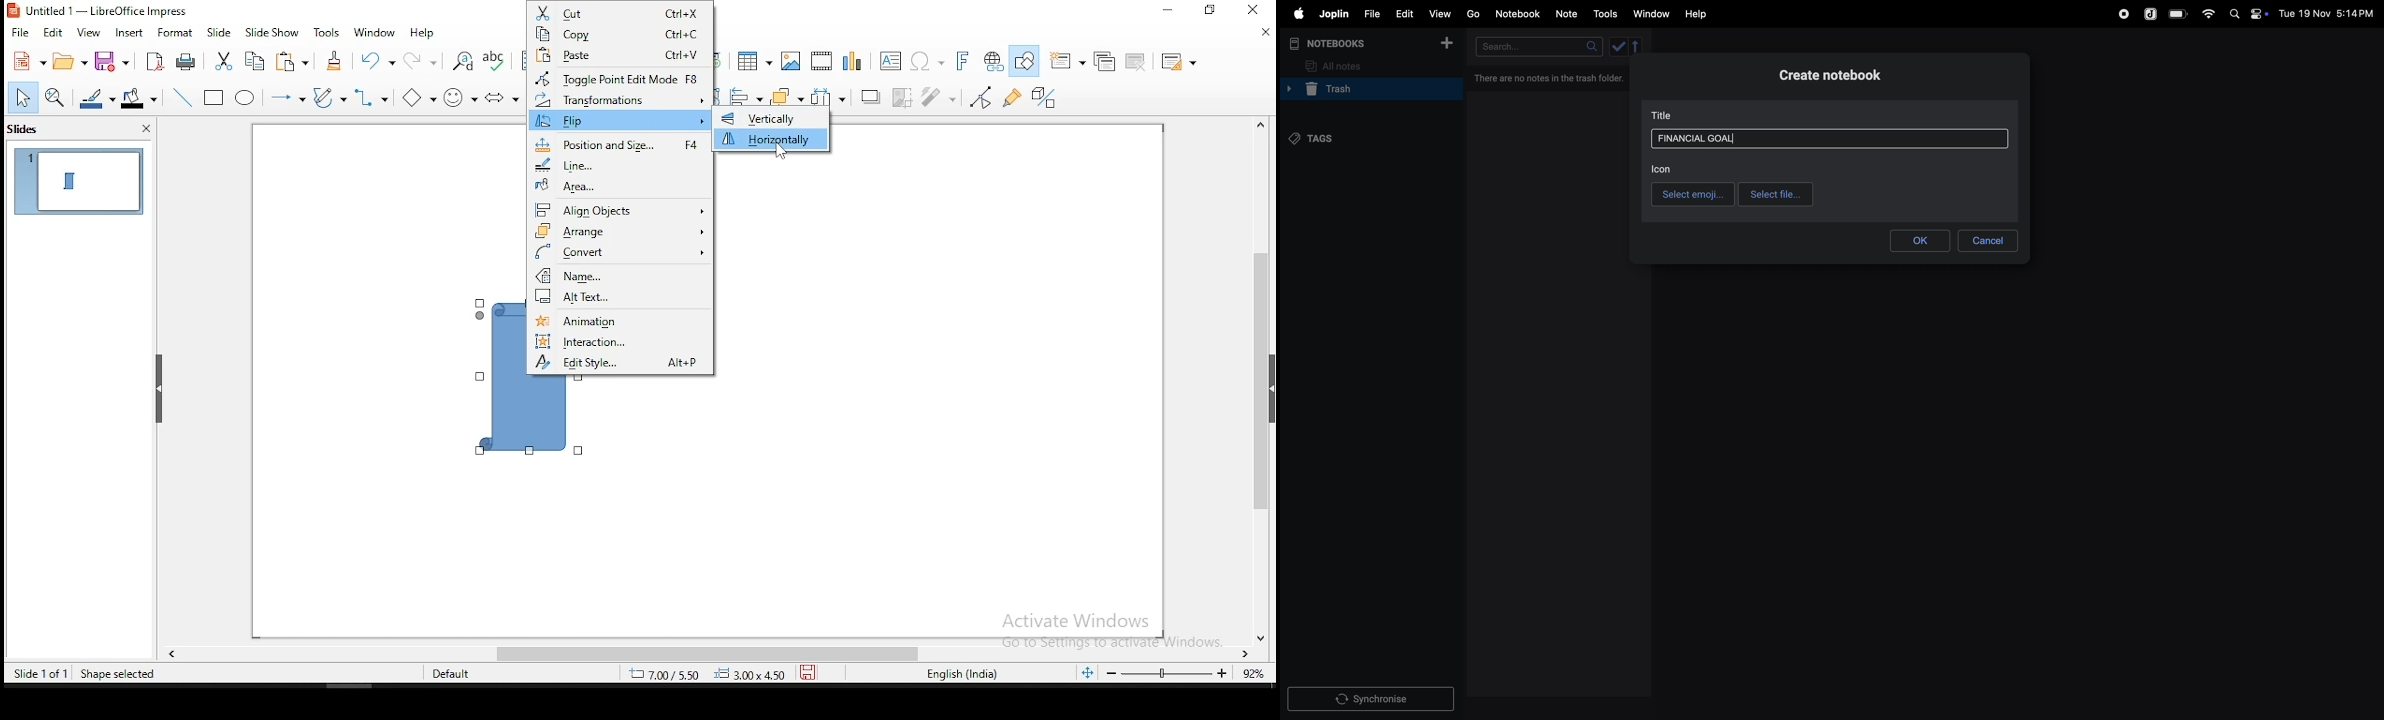  What do you see at coordinates (1332, 14) in the screenshot?
I see `joplin menu` at bounding box center [1332, 14].